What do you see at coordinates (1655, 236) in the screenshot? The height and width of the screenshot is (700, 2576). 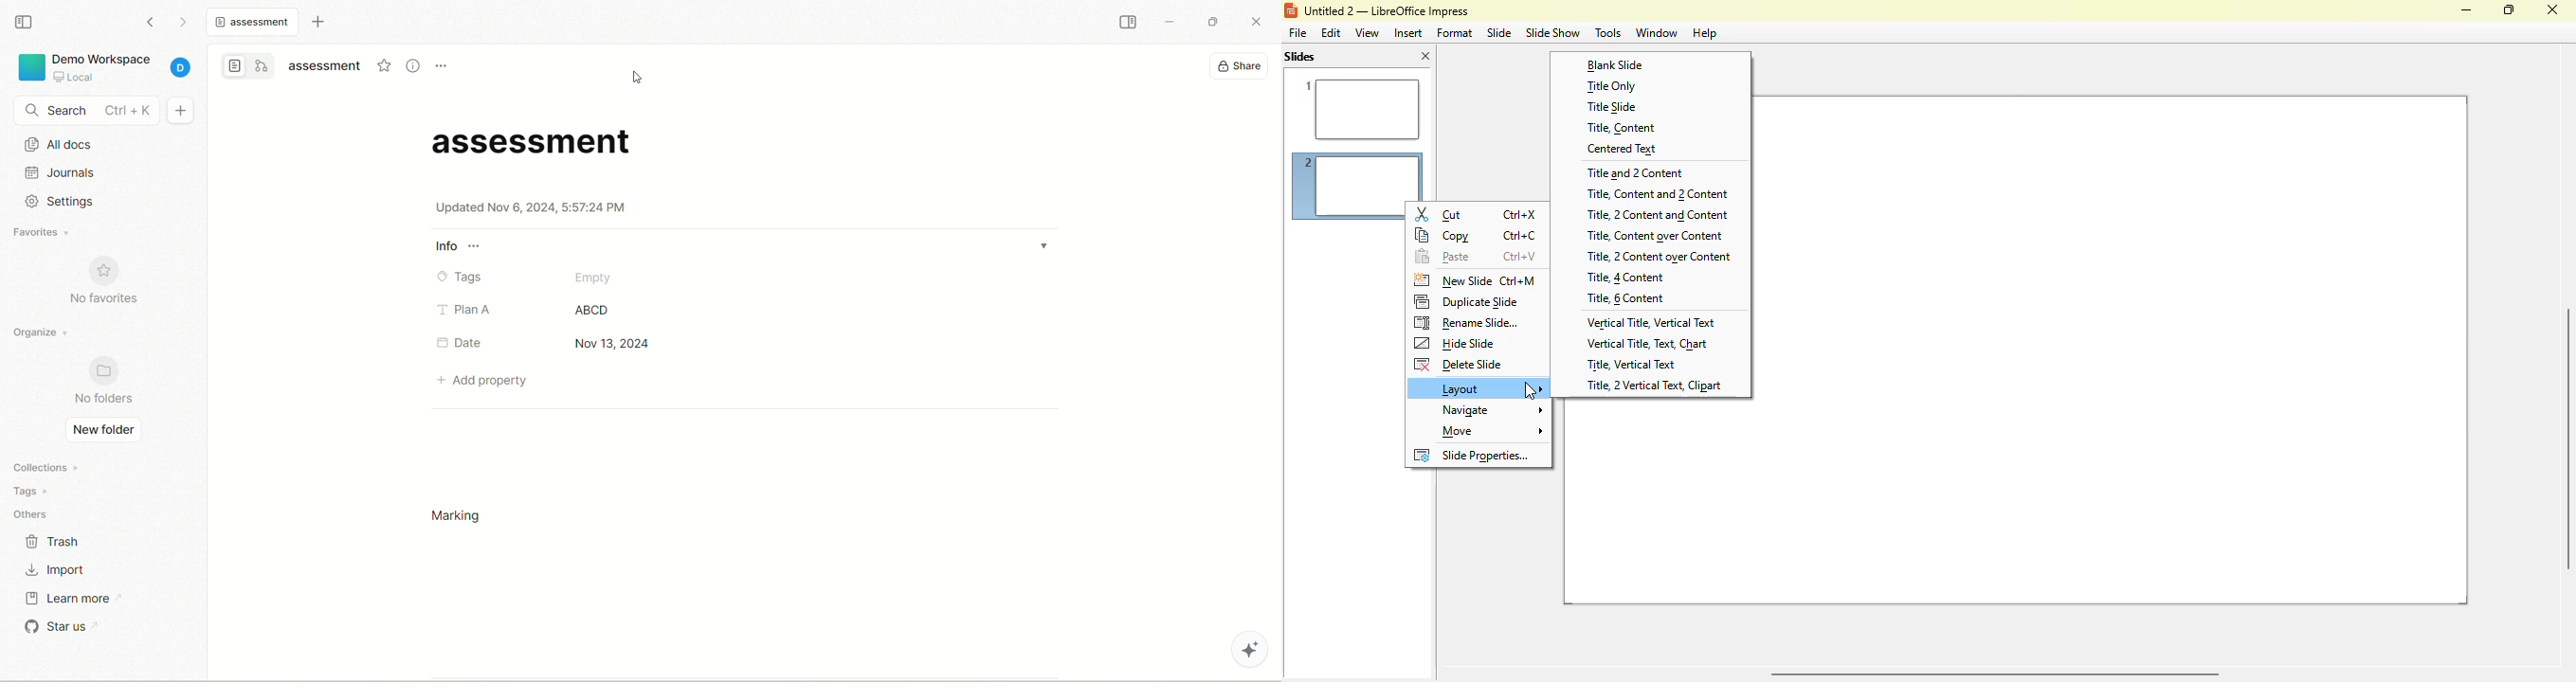 I see `title, content over content` at bounding box center [1655, 236].